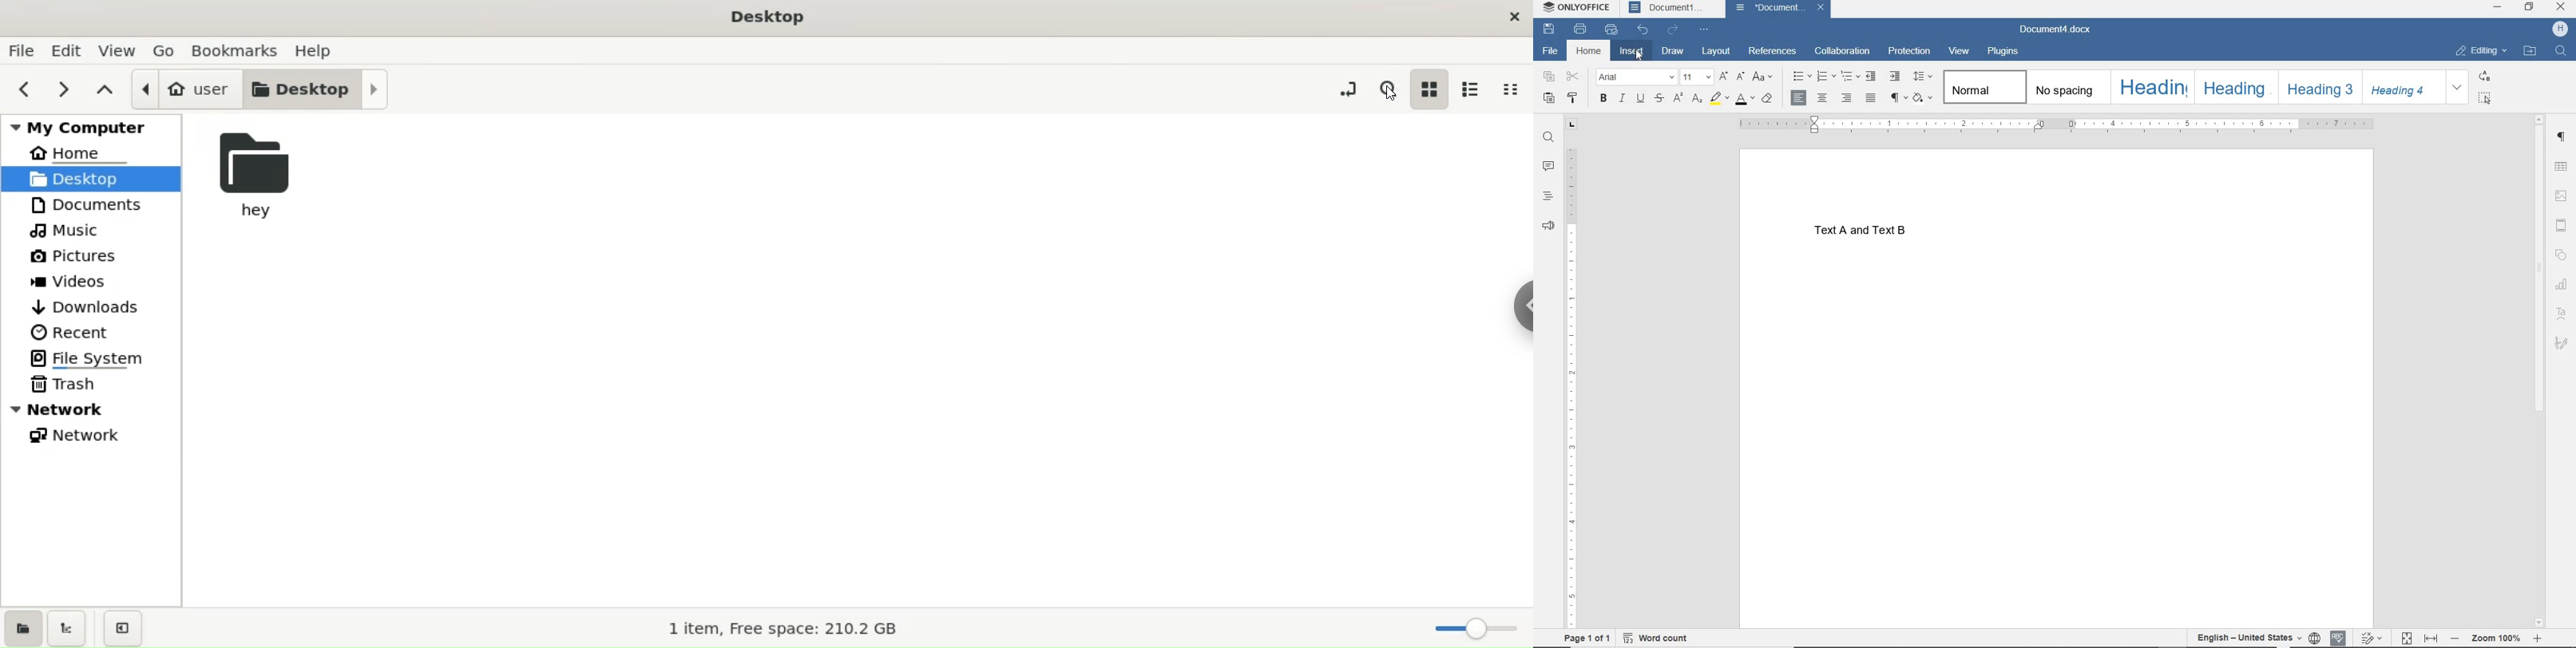 This screenshot has width=2576, height=672. Describe the element at coordinates (2562, 137) in the screenshot. I see `PARAGRAPH SETTINGS` at that location.